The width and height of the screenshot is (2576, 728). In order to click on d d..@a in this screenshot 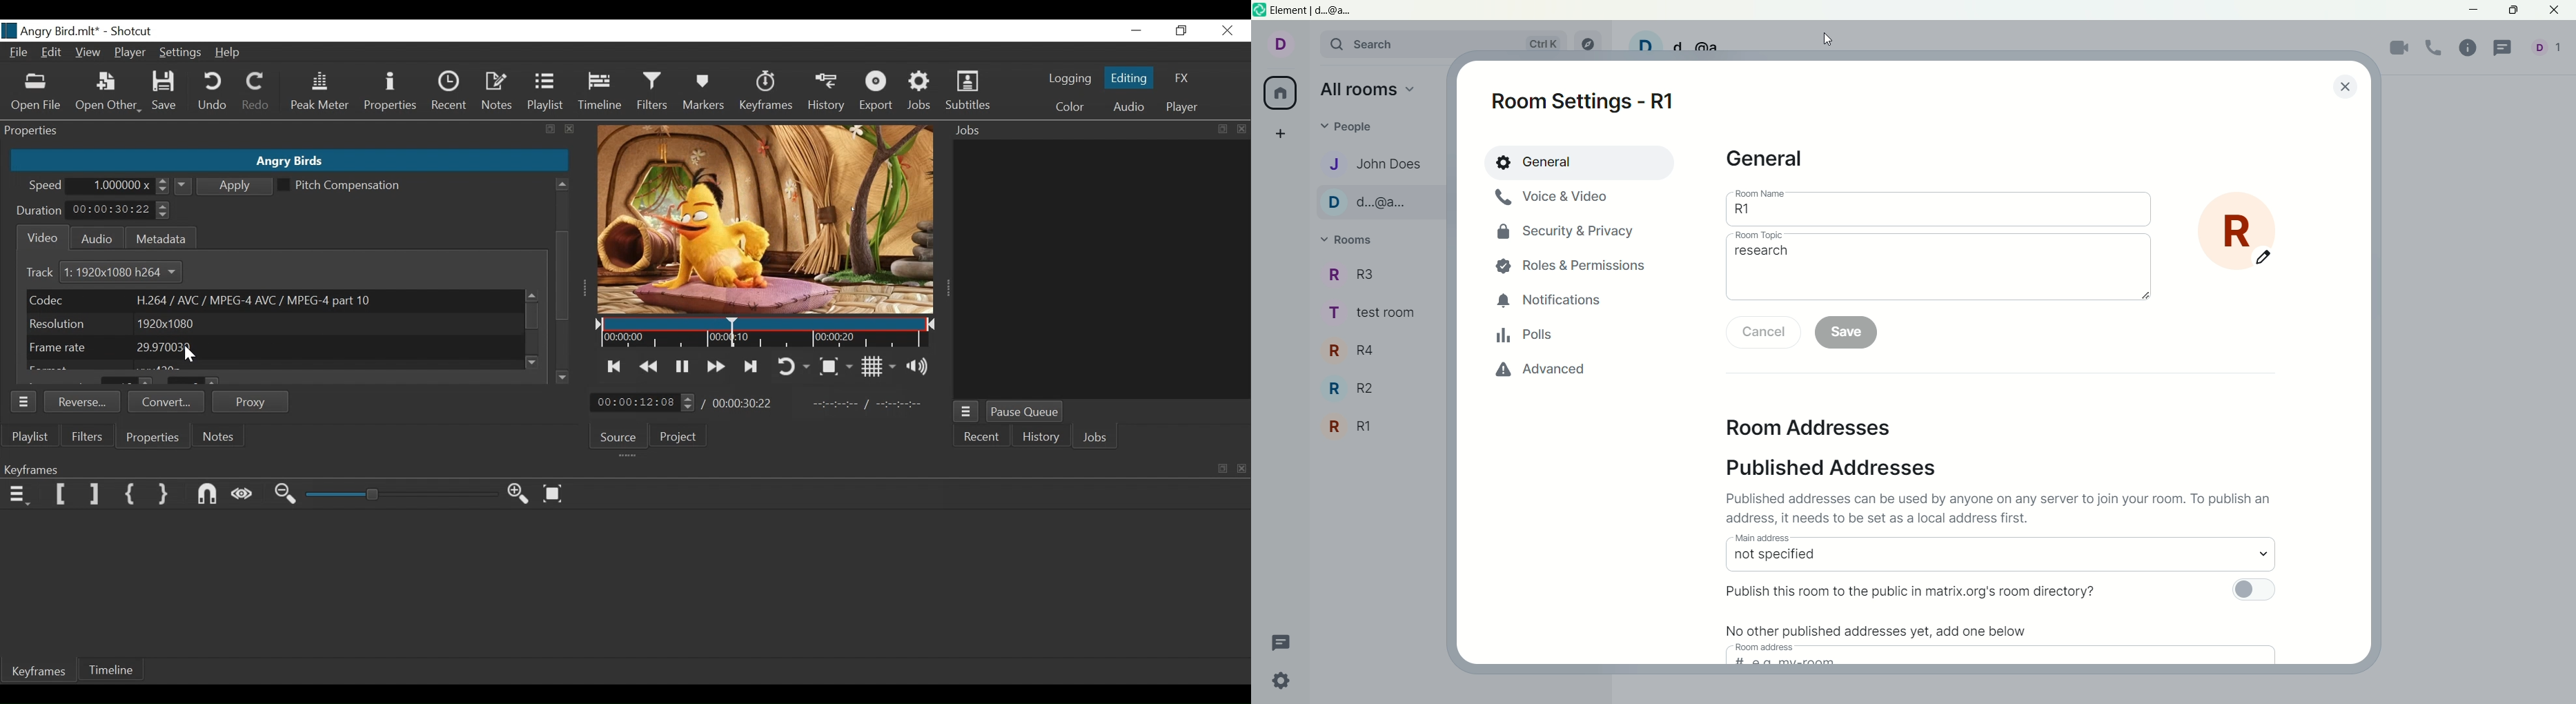, I will do `click(1381, 202)`.